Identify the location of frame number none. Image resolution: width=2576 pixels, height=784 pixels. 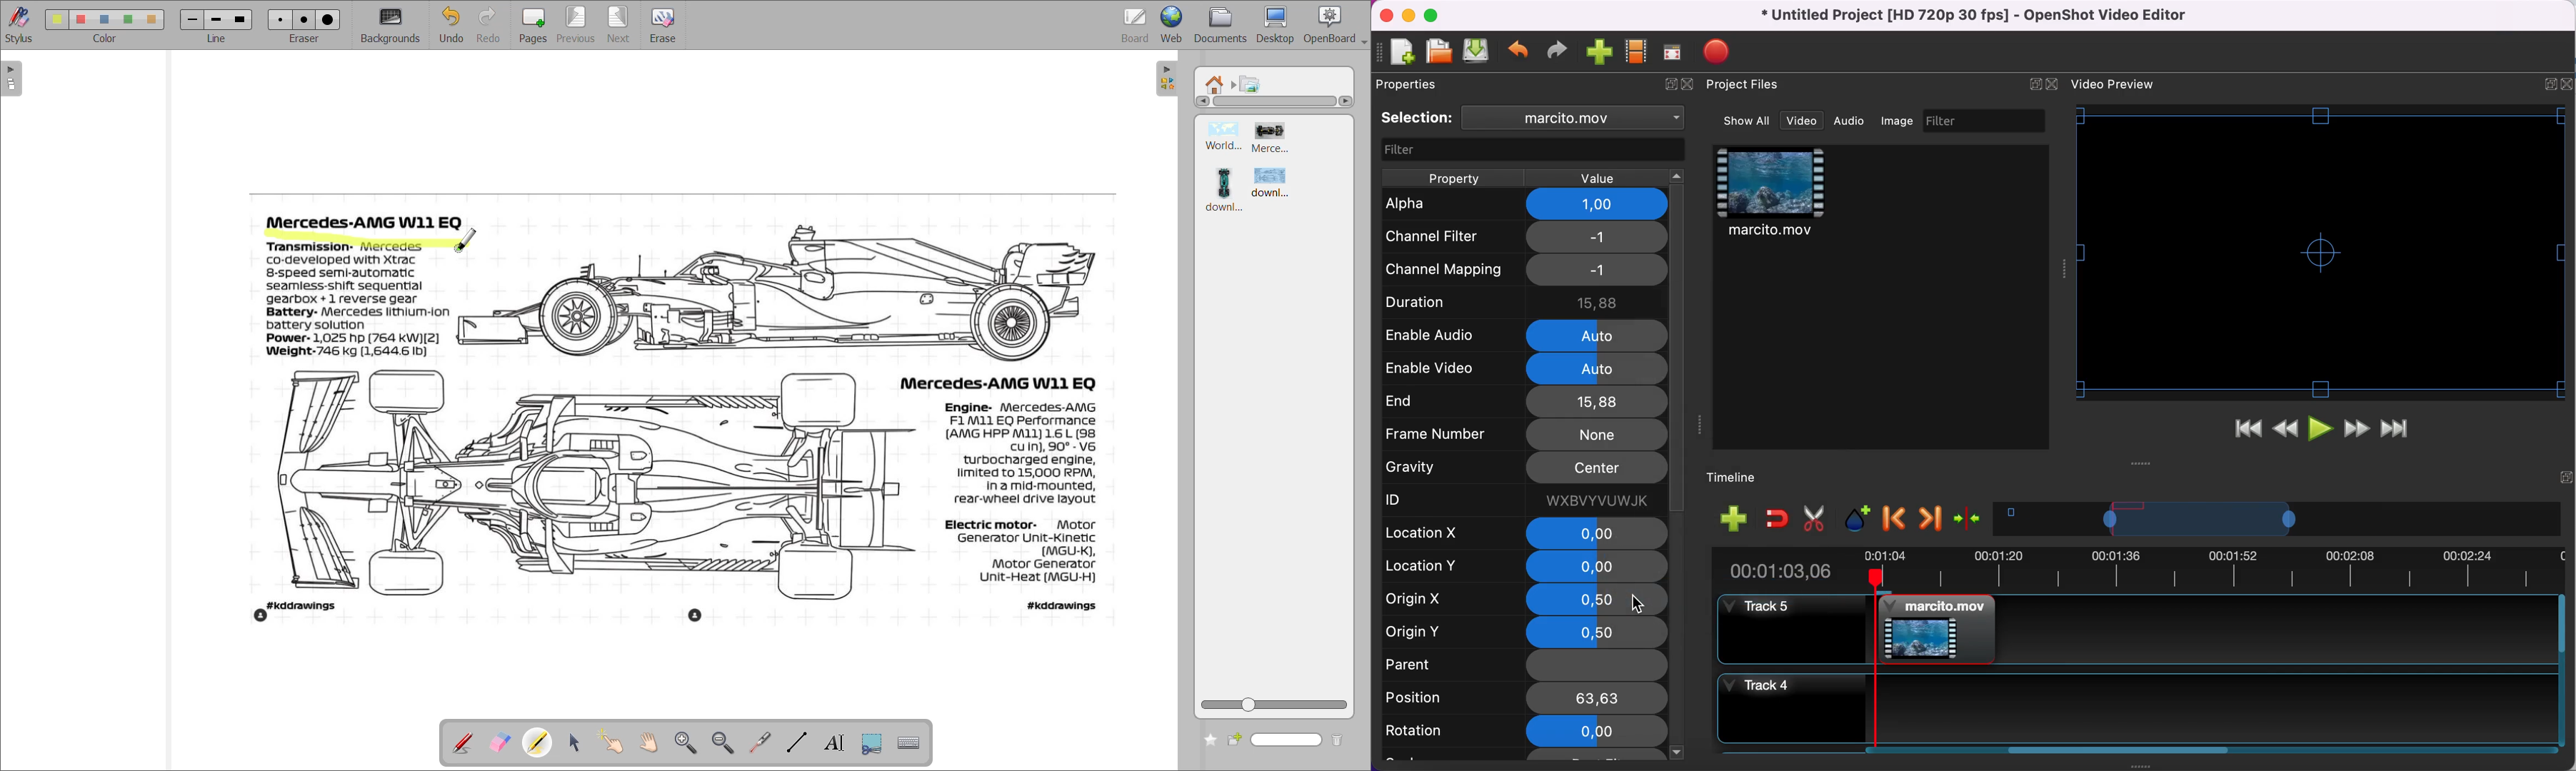
(1524, 434).